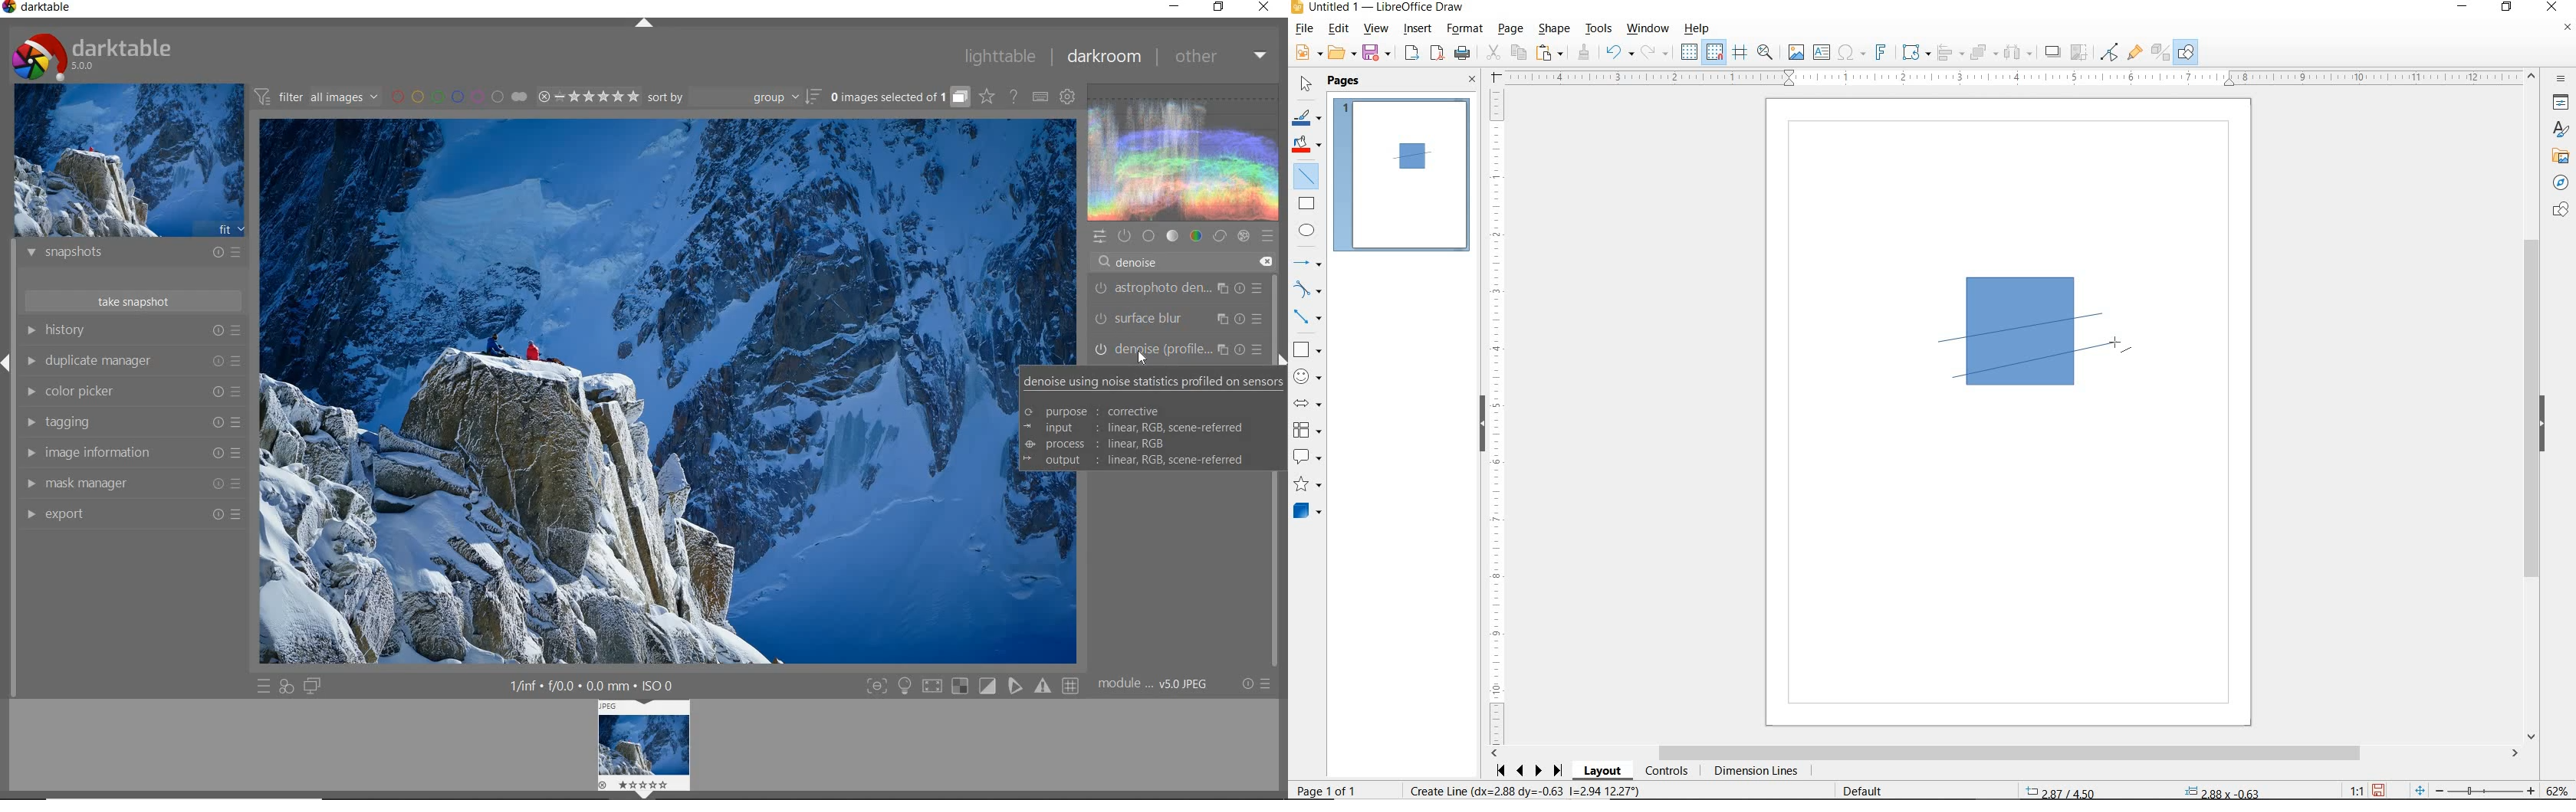 This screenshot has width=2576, height=812. Describe the element at coordinates (2378, 790) in the screenshot. I see `SAVE` at that location.